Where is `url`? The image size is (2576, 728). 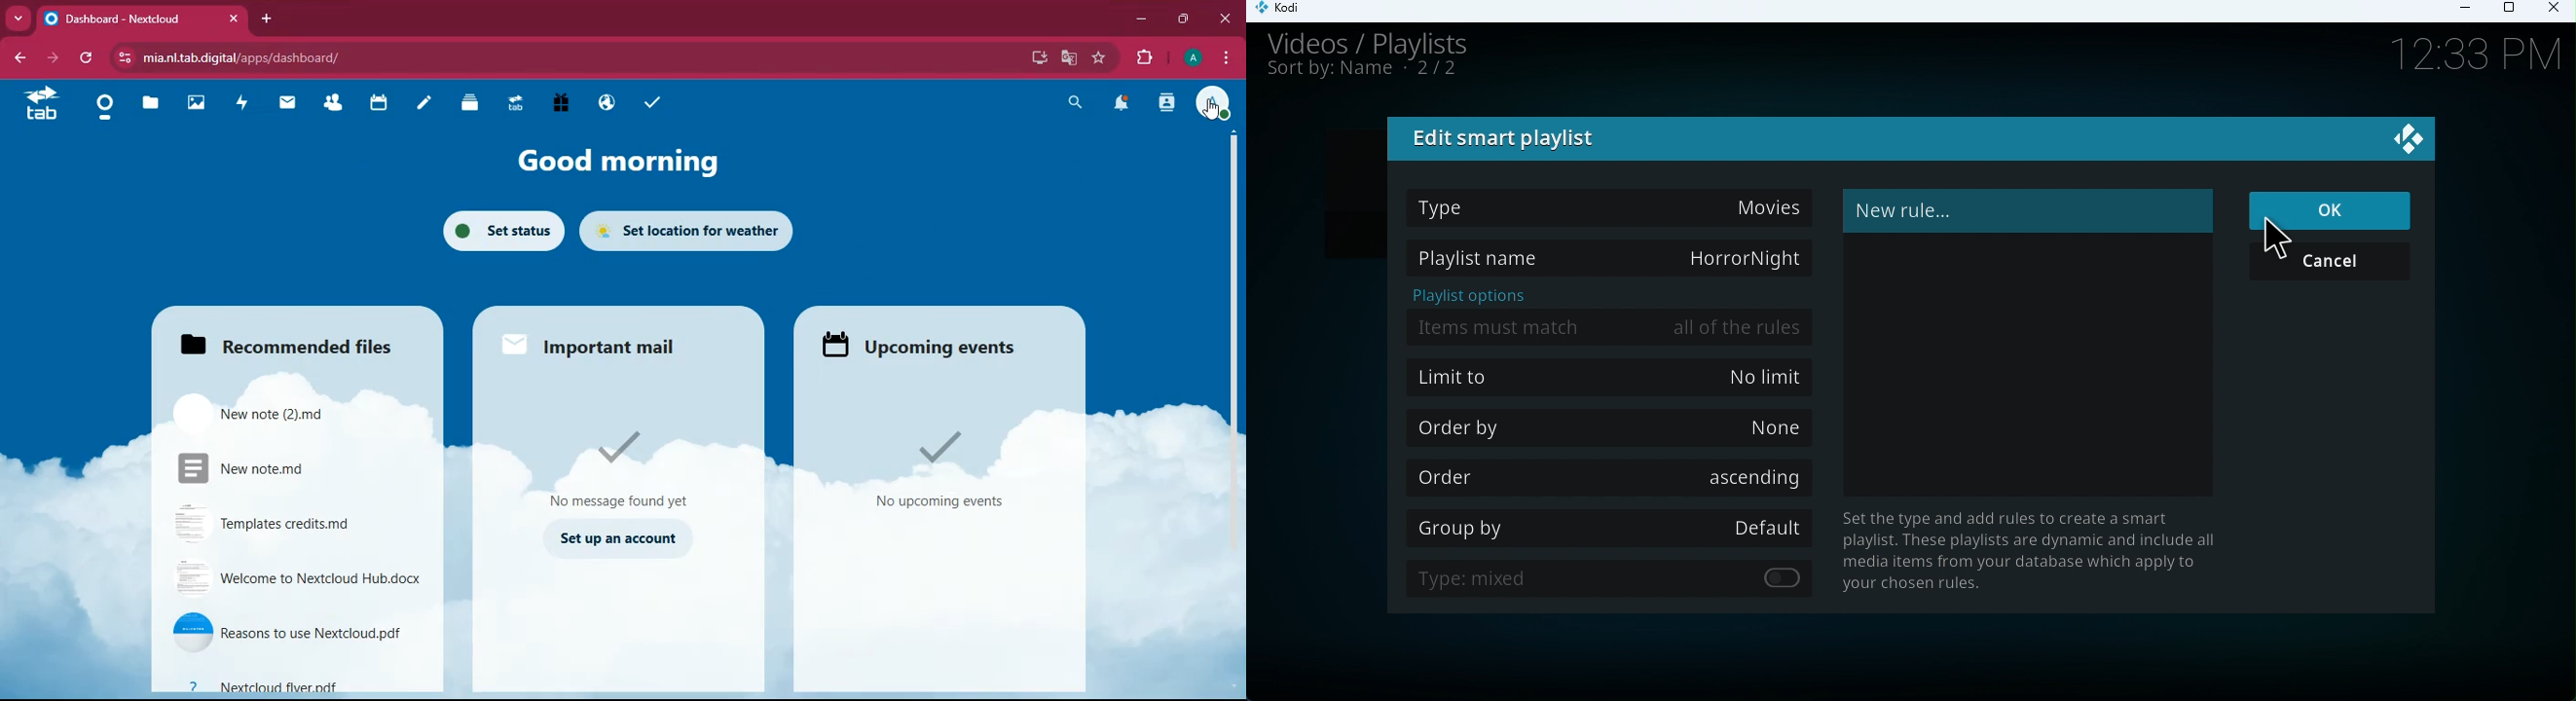
url is located at coordinates (402, 56).